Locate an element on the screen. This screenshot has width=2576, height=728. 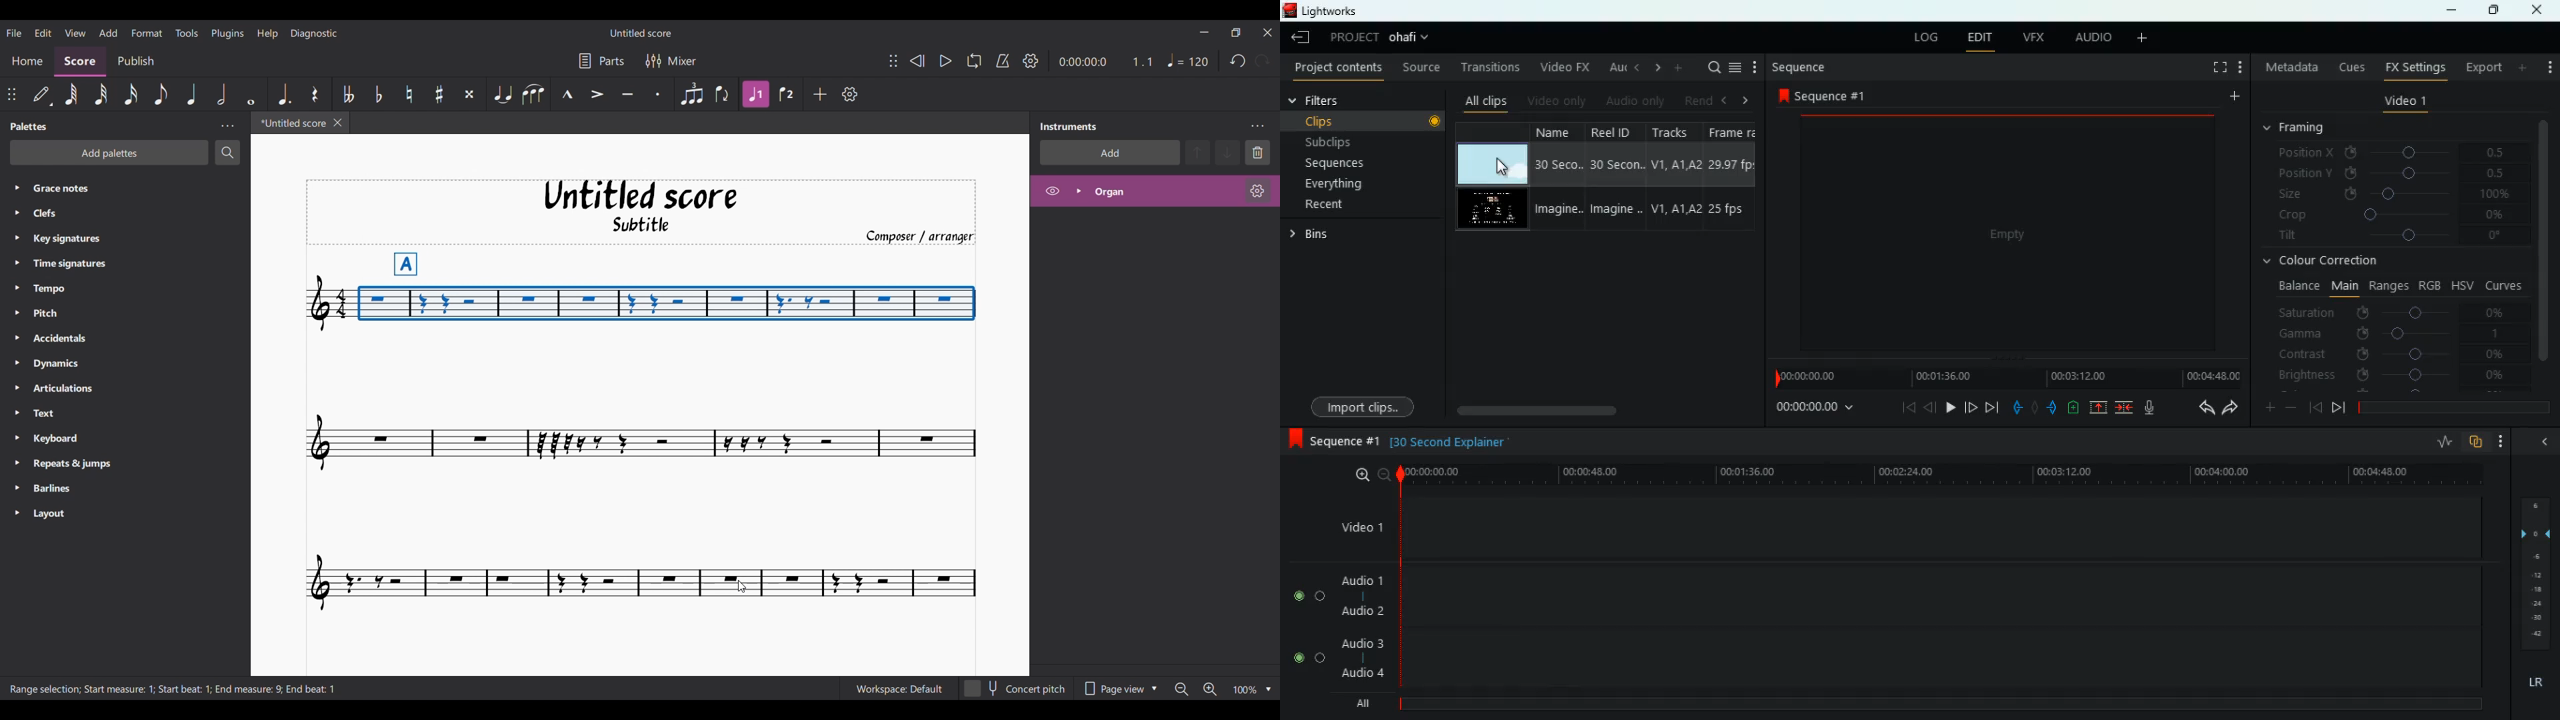
Toggle double flat is located at coordinates (349, 94).